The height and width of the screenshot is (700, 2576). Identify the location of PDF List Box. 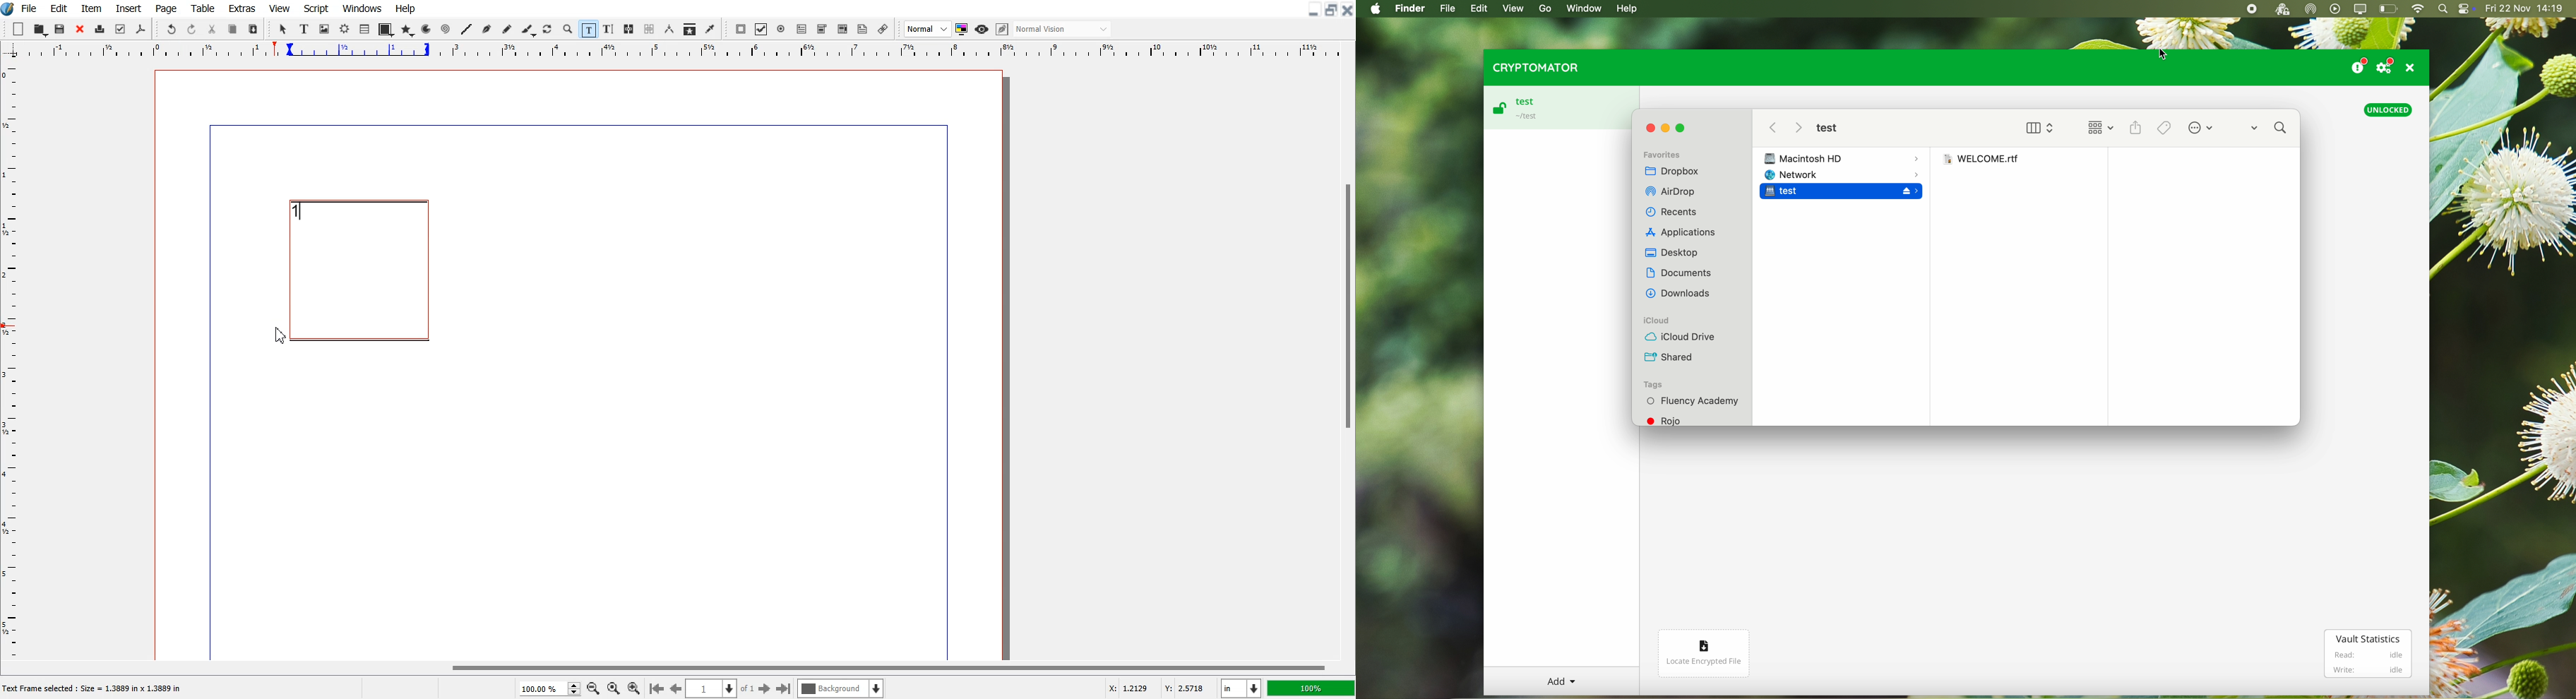
(842, 30).